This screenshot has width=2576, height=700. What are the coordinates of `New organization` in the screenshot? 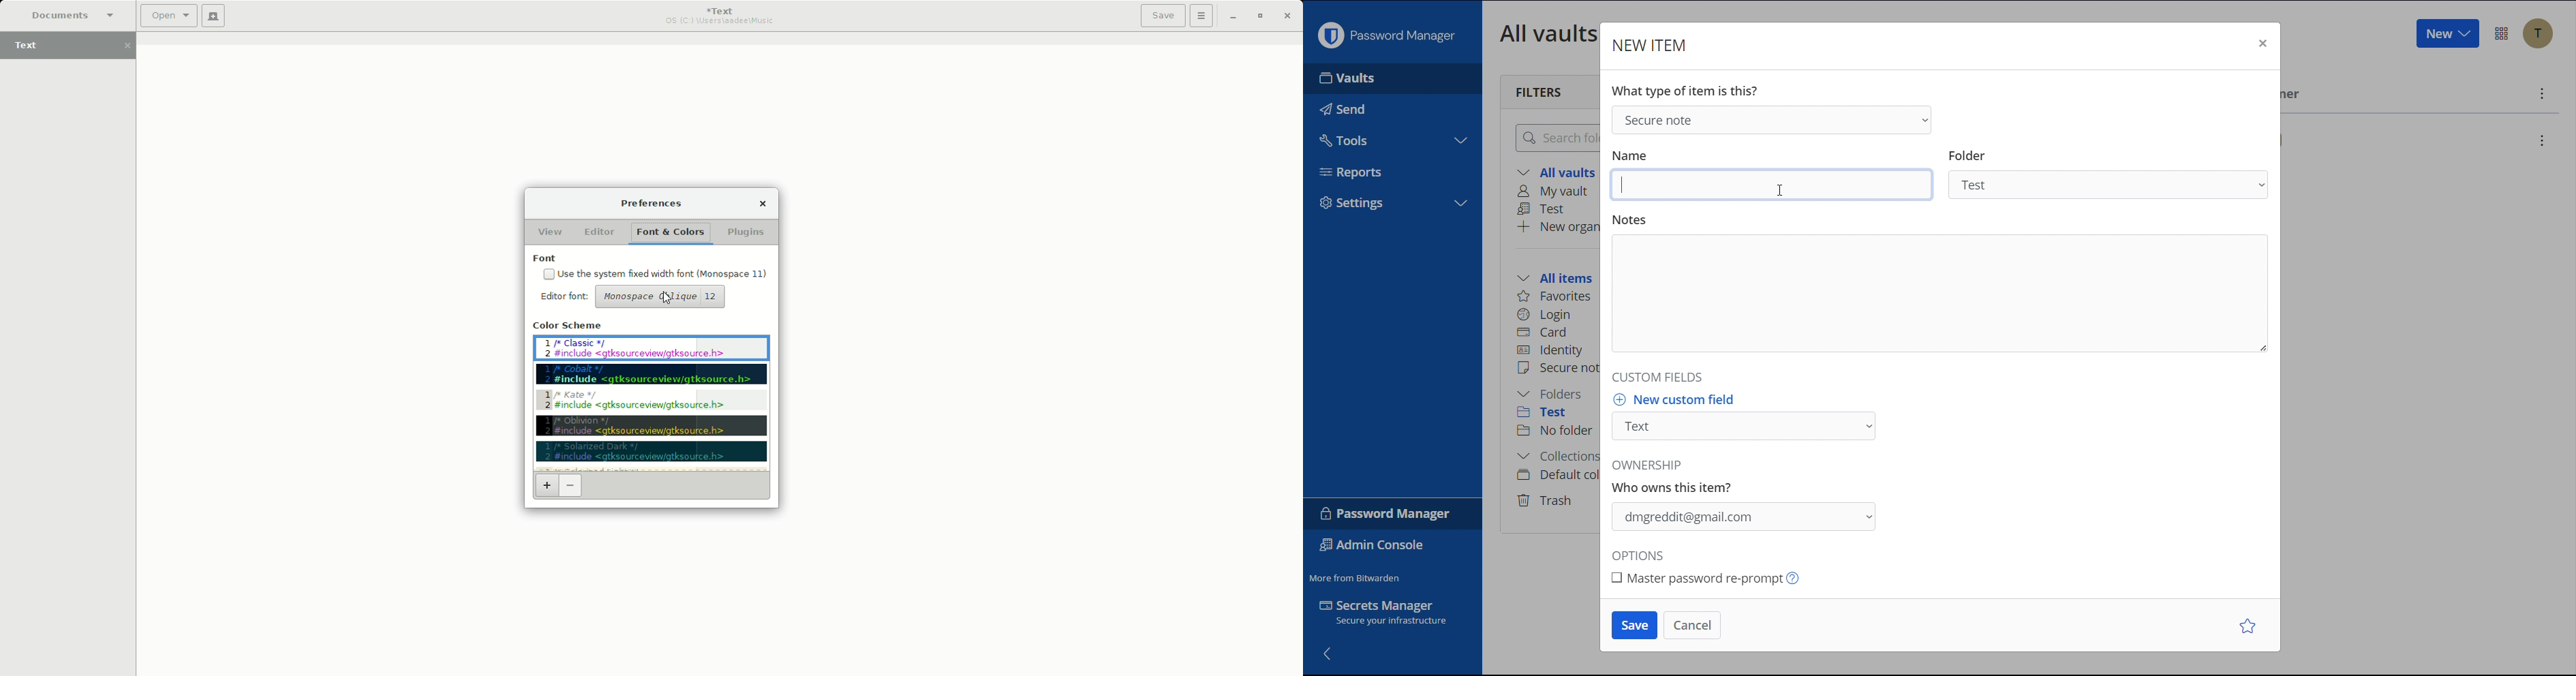 It's located at (1557, 226).